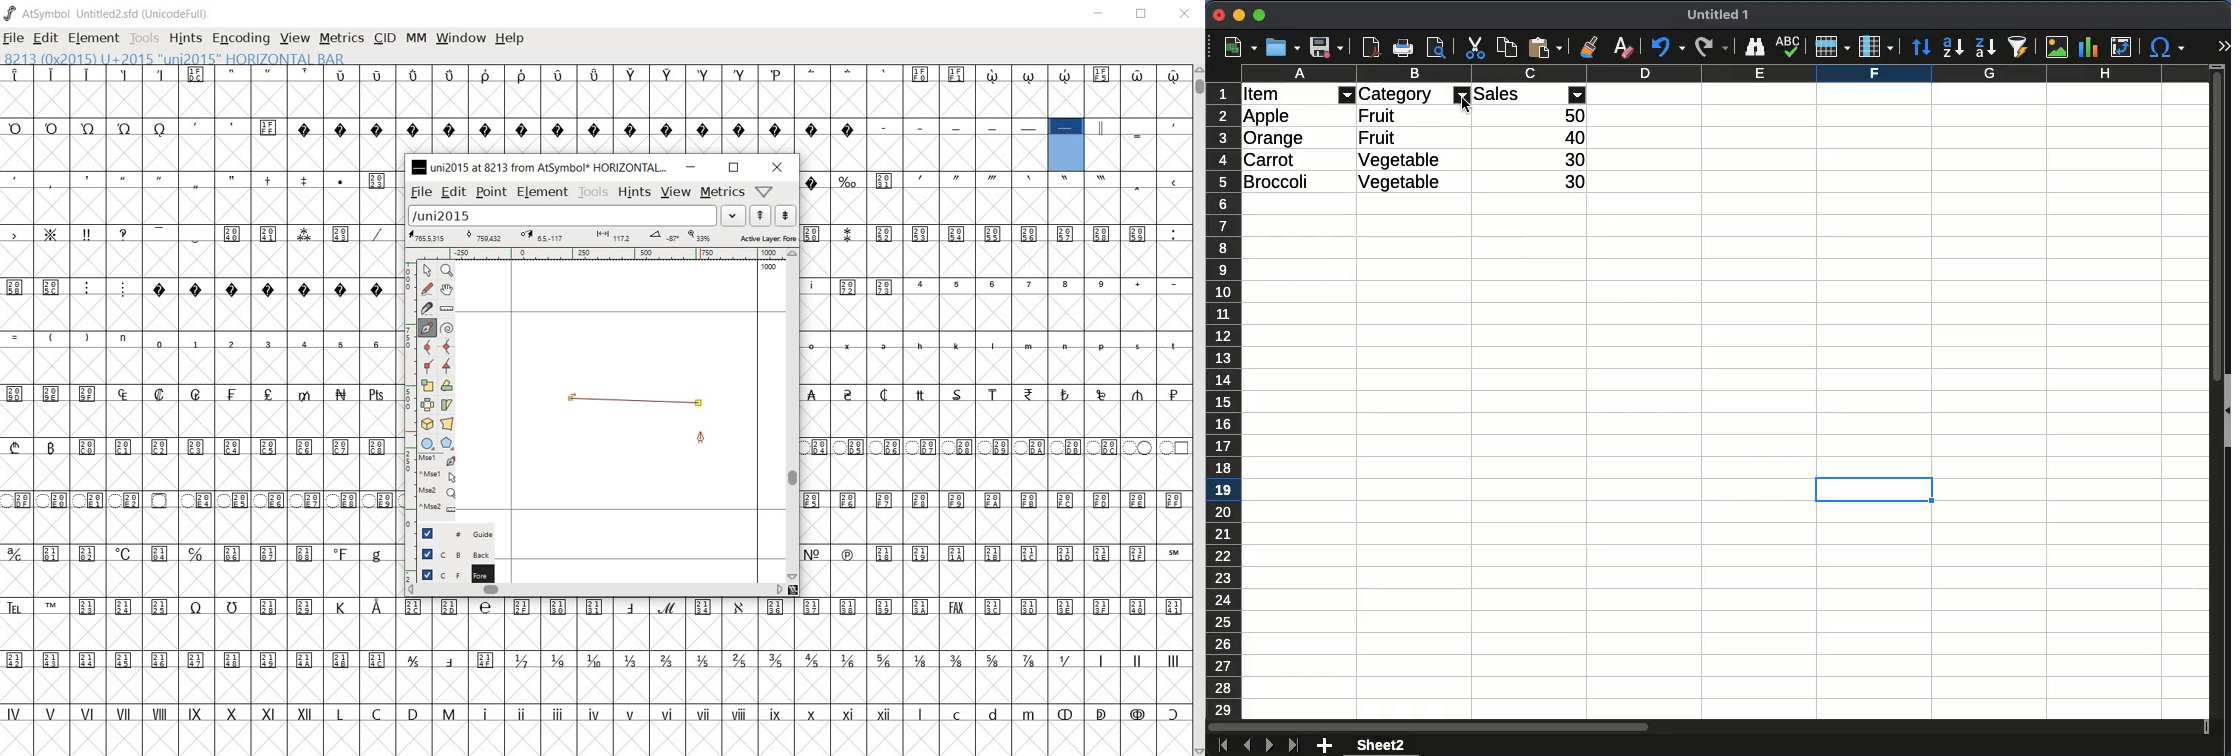 This screenshot has width=2240, height=756. Describe the element at coordinates (1371, 48) in the screenshot. I see `pdf reader` at that location.